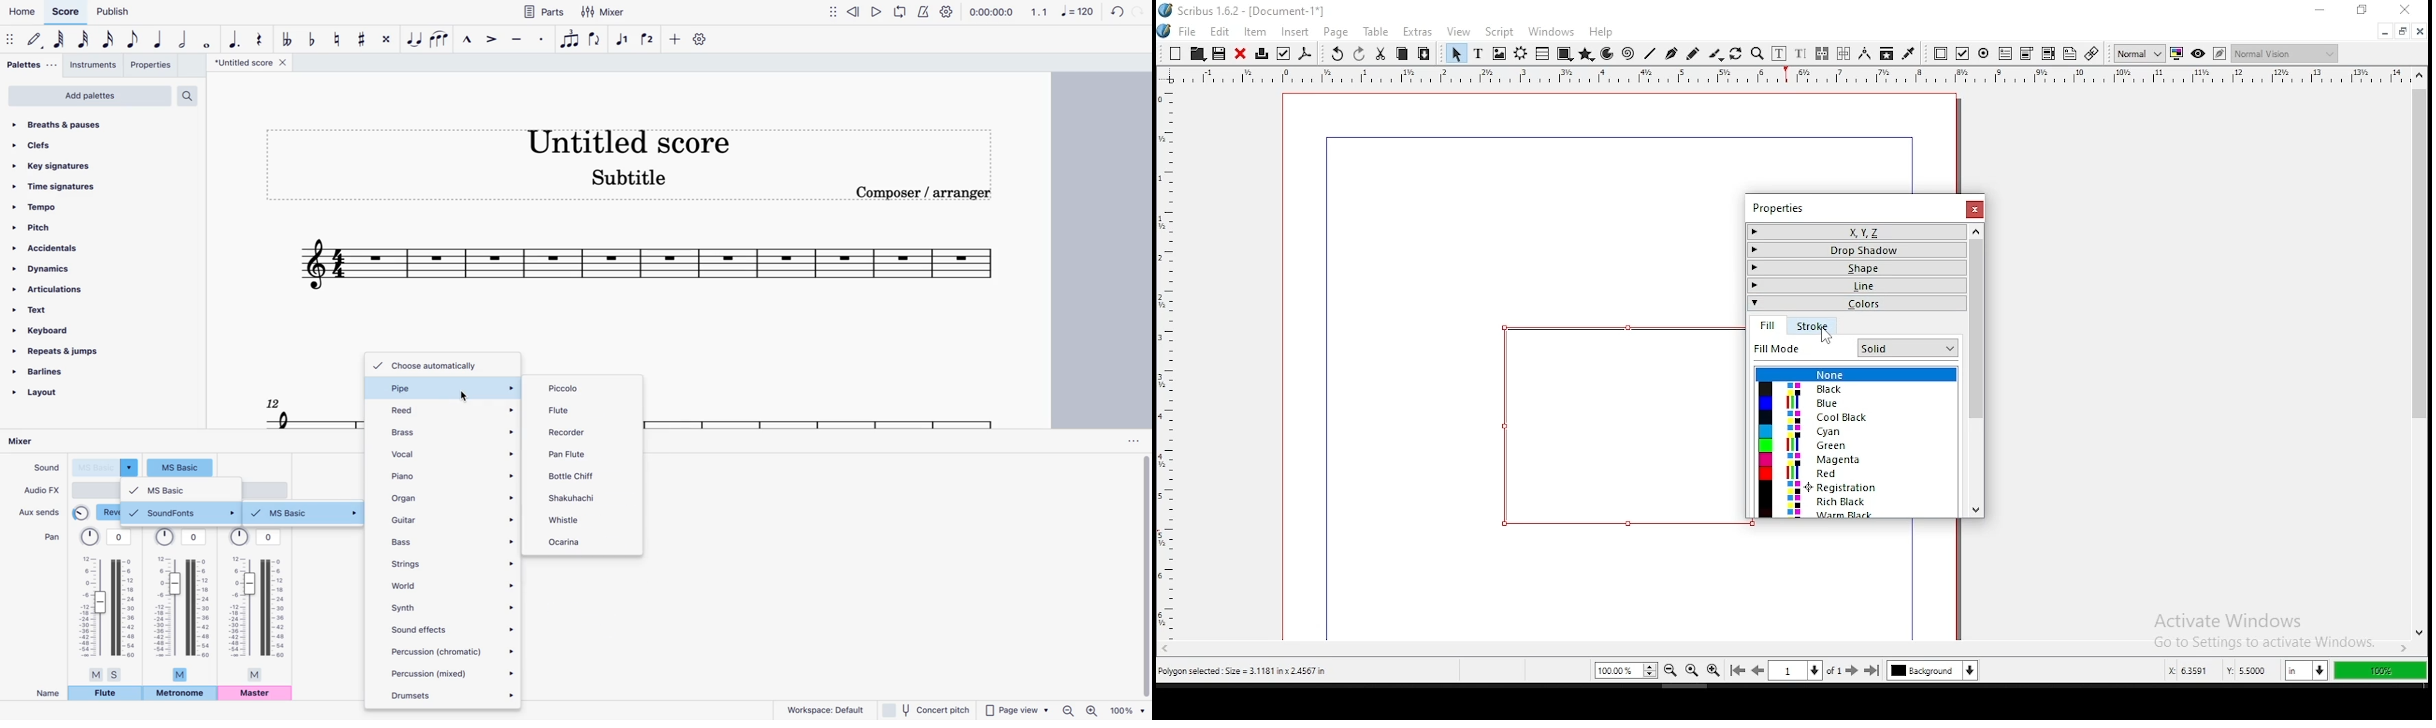 The image size is (2436, 728). What do you see at coordinates (48, 330) in the screenshot?
I see `keyboard` at bounding box center [48, 330].